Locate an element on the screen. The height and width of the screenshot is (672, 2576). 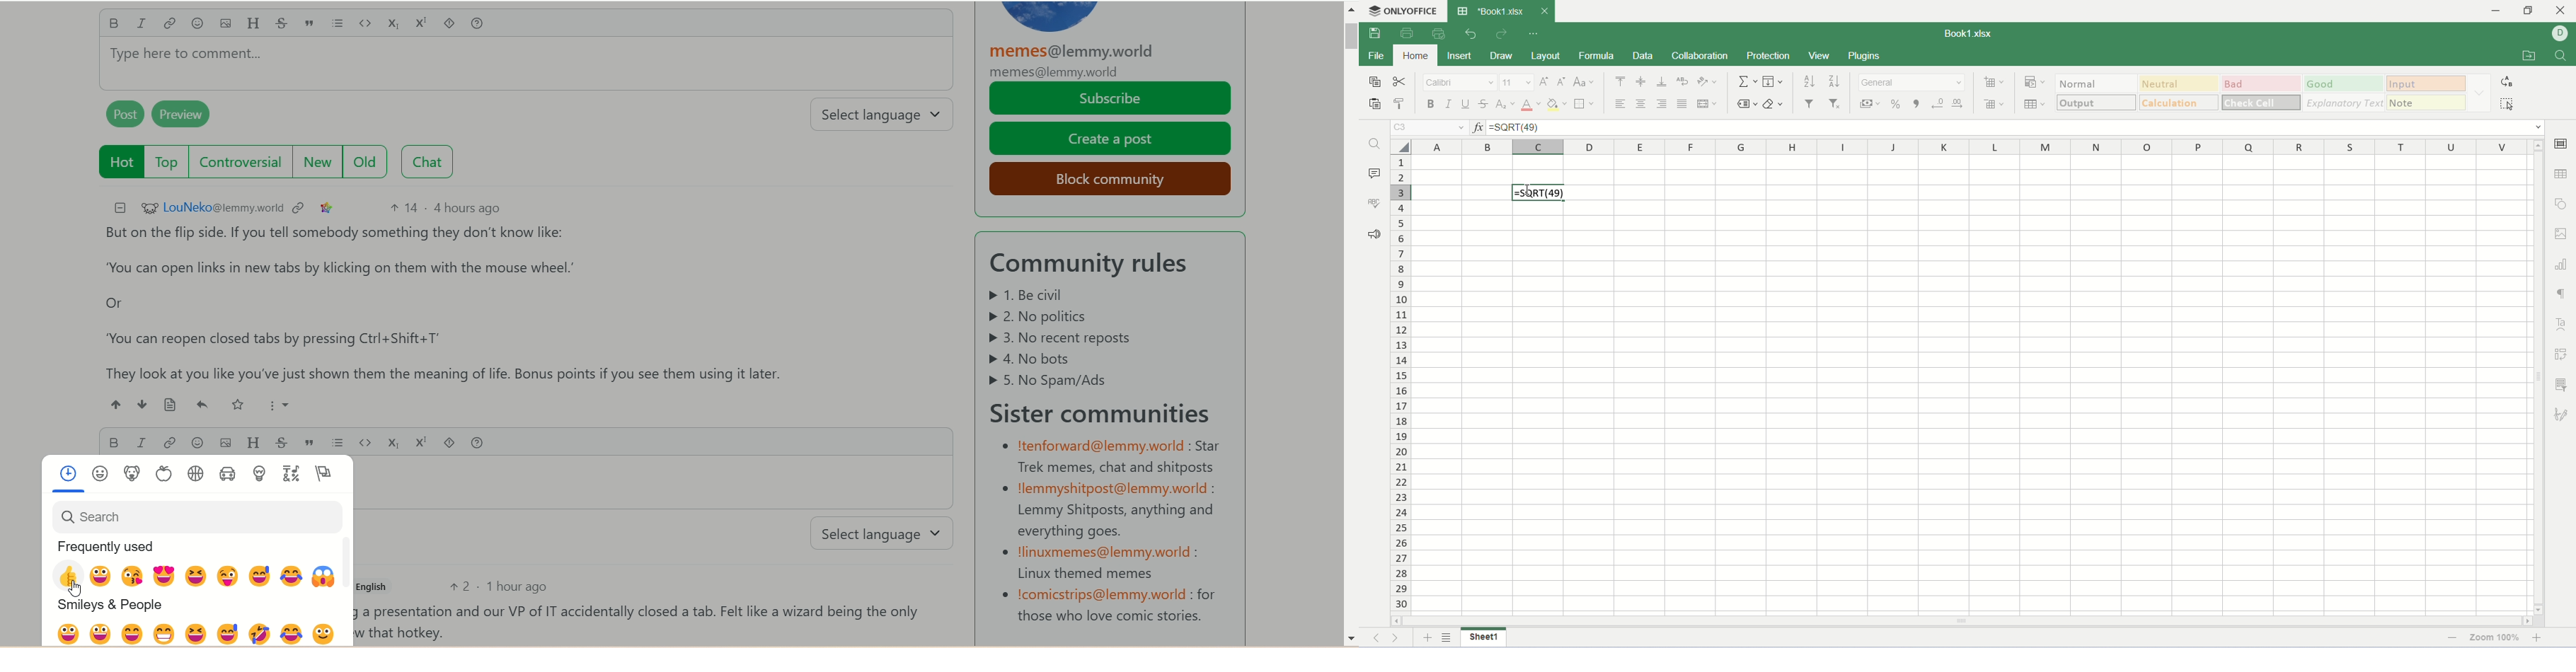
close is located at coordinates (1545, 11).